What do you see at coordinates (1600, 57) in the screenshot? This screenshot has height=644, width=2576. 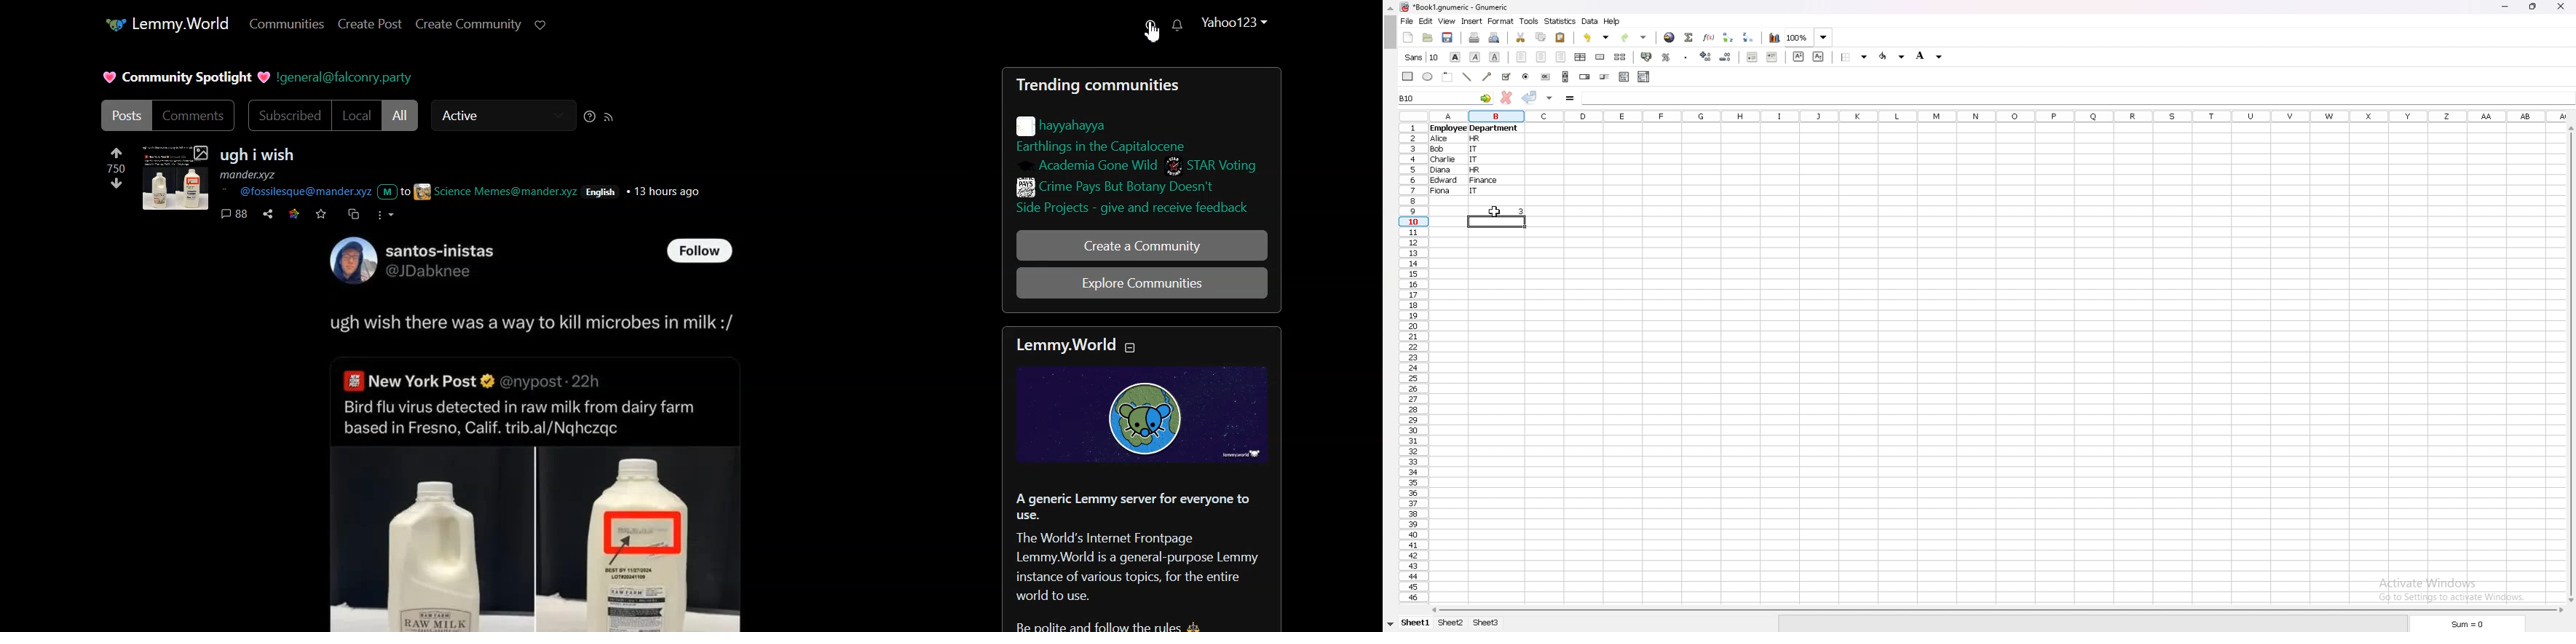 I see `merge cells` at bounding box center [1600, 57].